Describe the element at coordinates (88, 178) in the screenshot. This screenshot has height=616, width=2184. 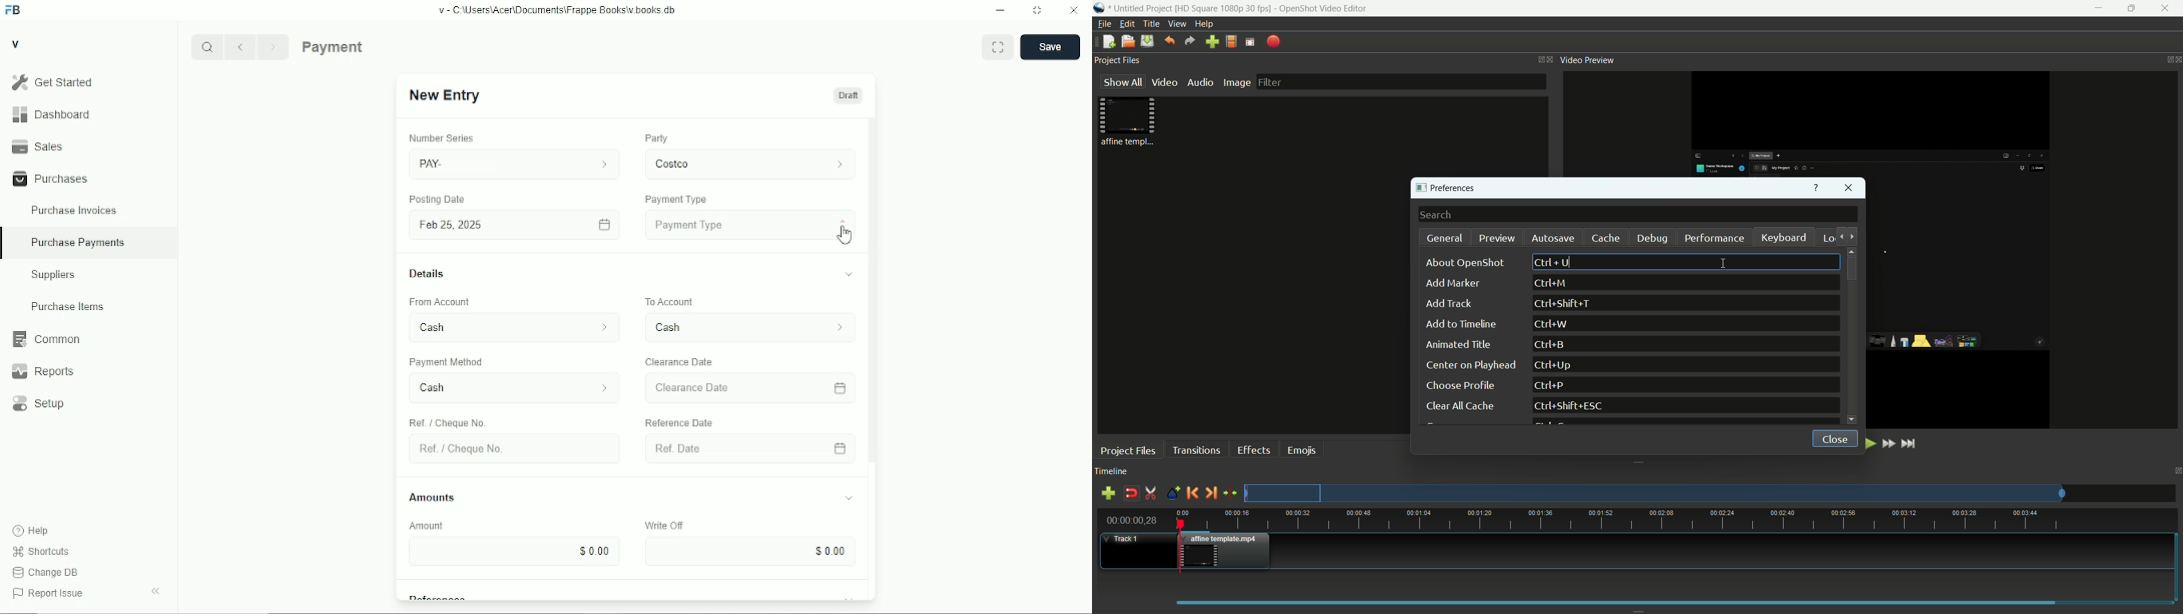
I see `Purchases` at that location.